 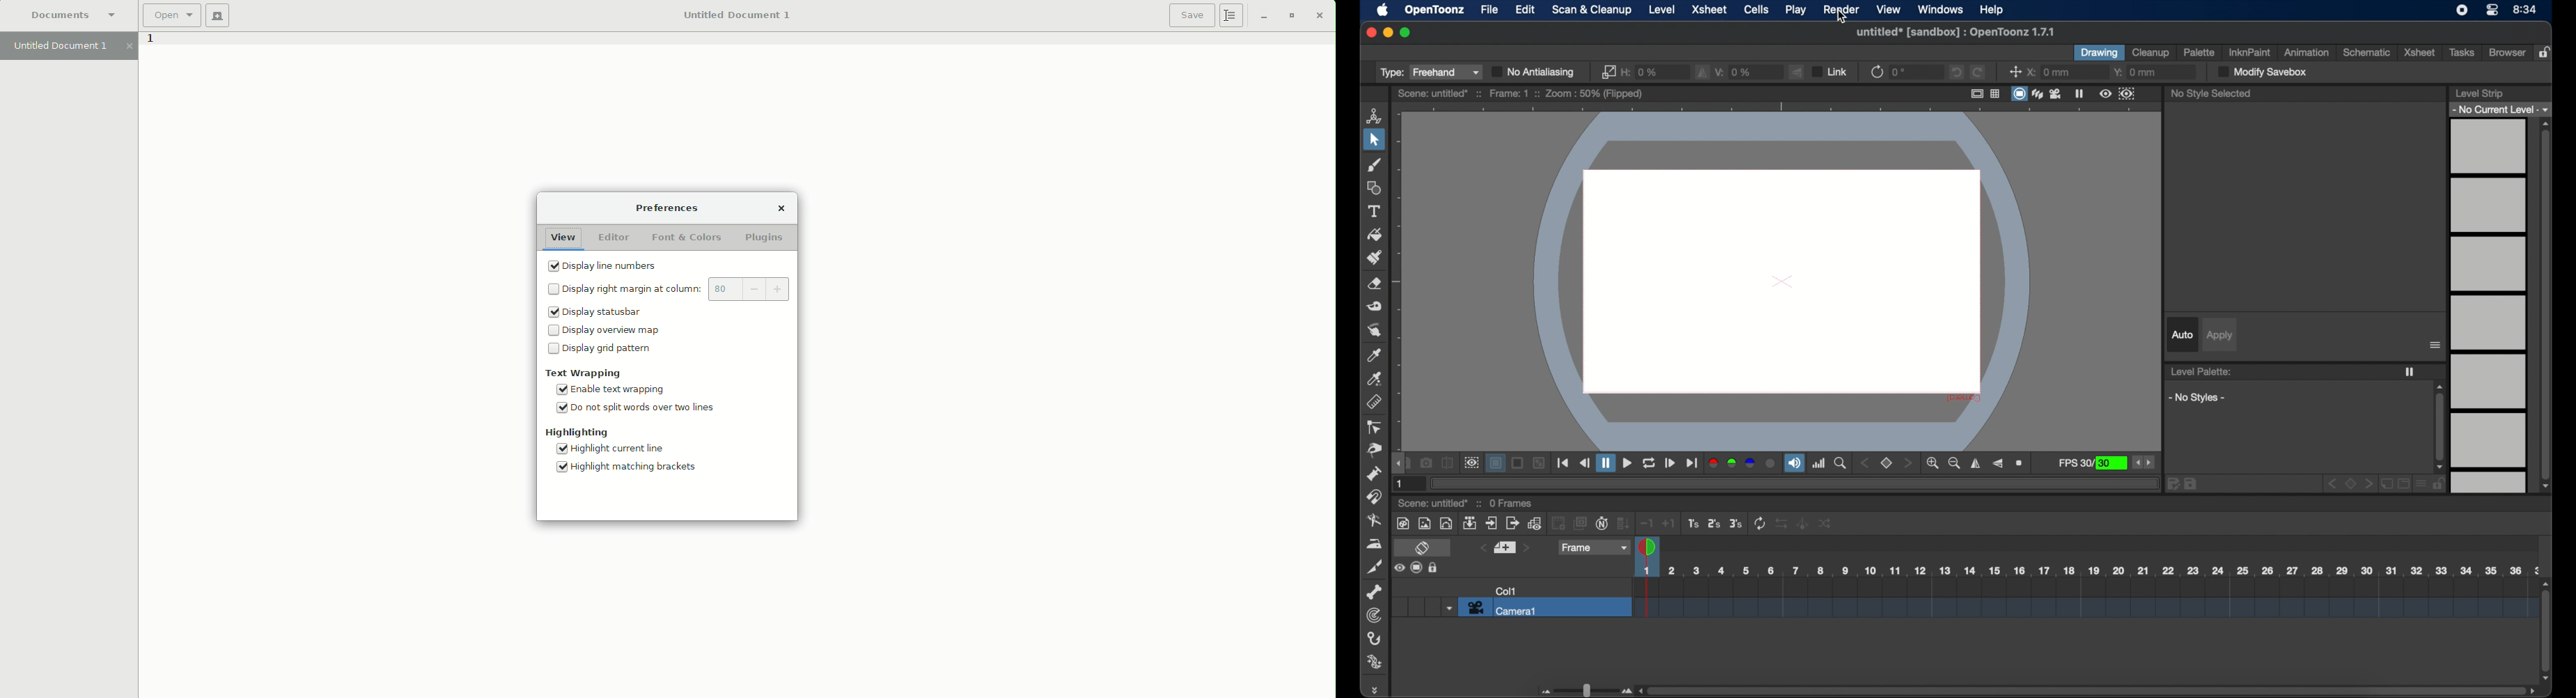 I want to click on opentoonz, so click(x=1436, y=10).